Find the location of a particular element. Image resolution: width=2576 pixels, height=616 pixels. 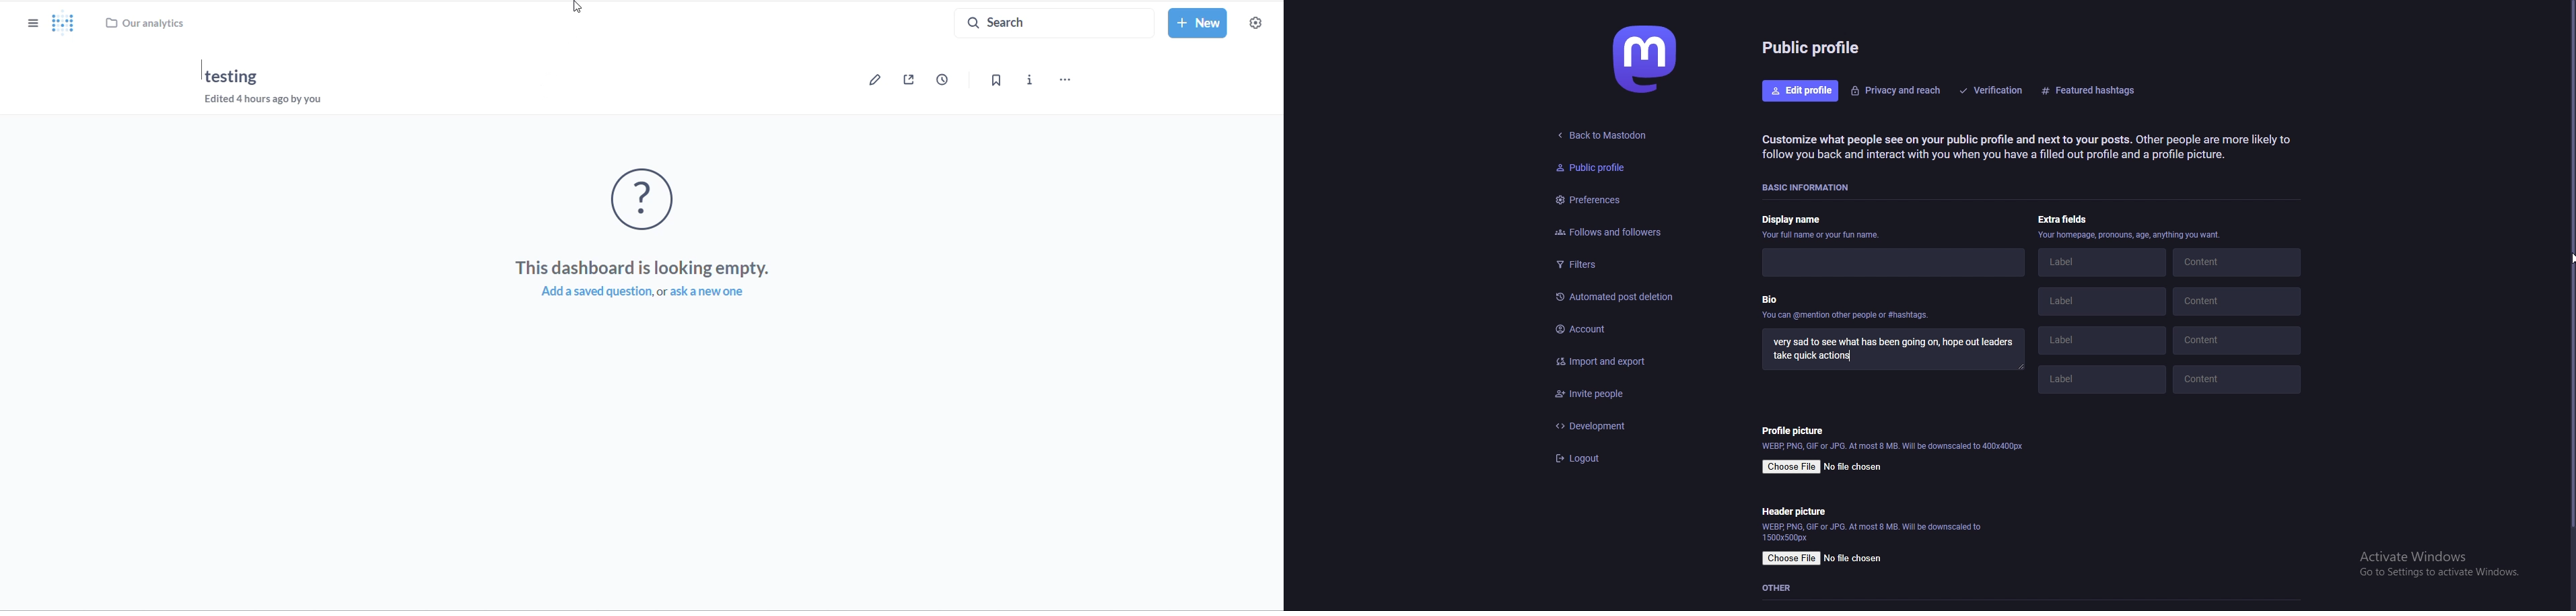

info is located at coordinates (1874, 531).